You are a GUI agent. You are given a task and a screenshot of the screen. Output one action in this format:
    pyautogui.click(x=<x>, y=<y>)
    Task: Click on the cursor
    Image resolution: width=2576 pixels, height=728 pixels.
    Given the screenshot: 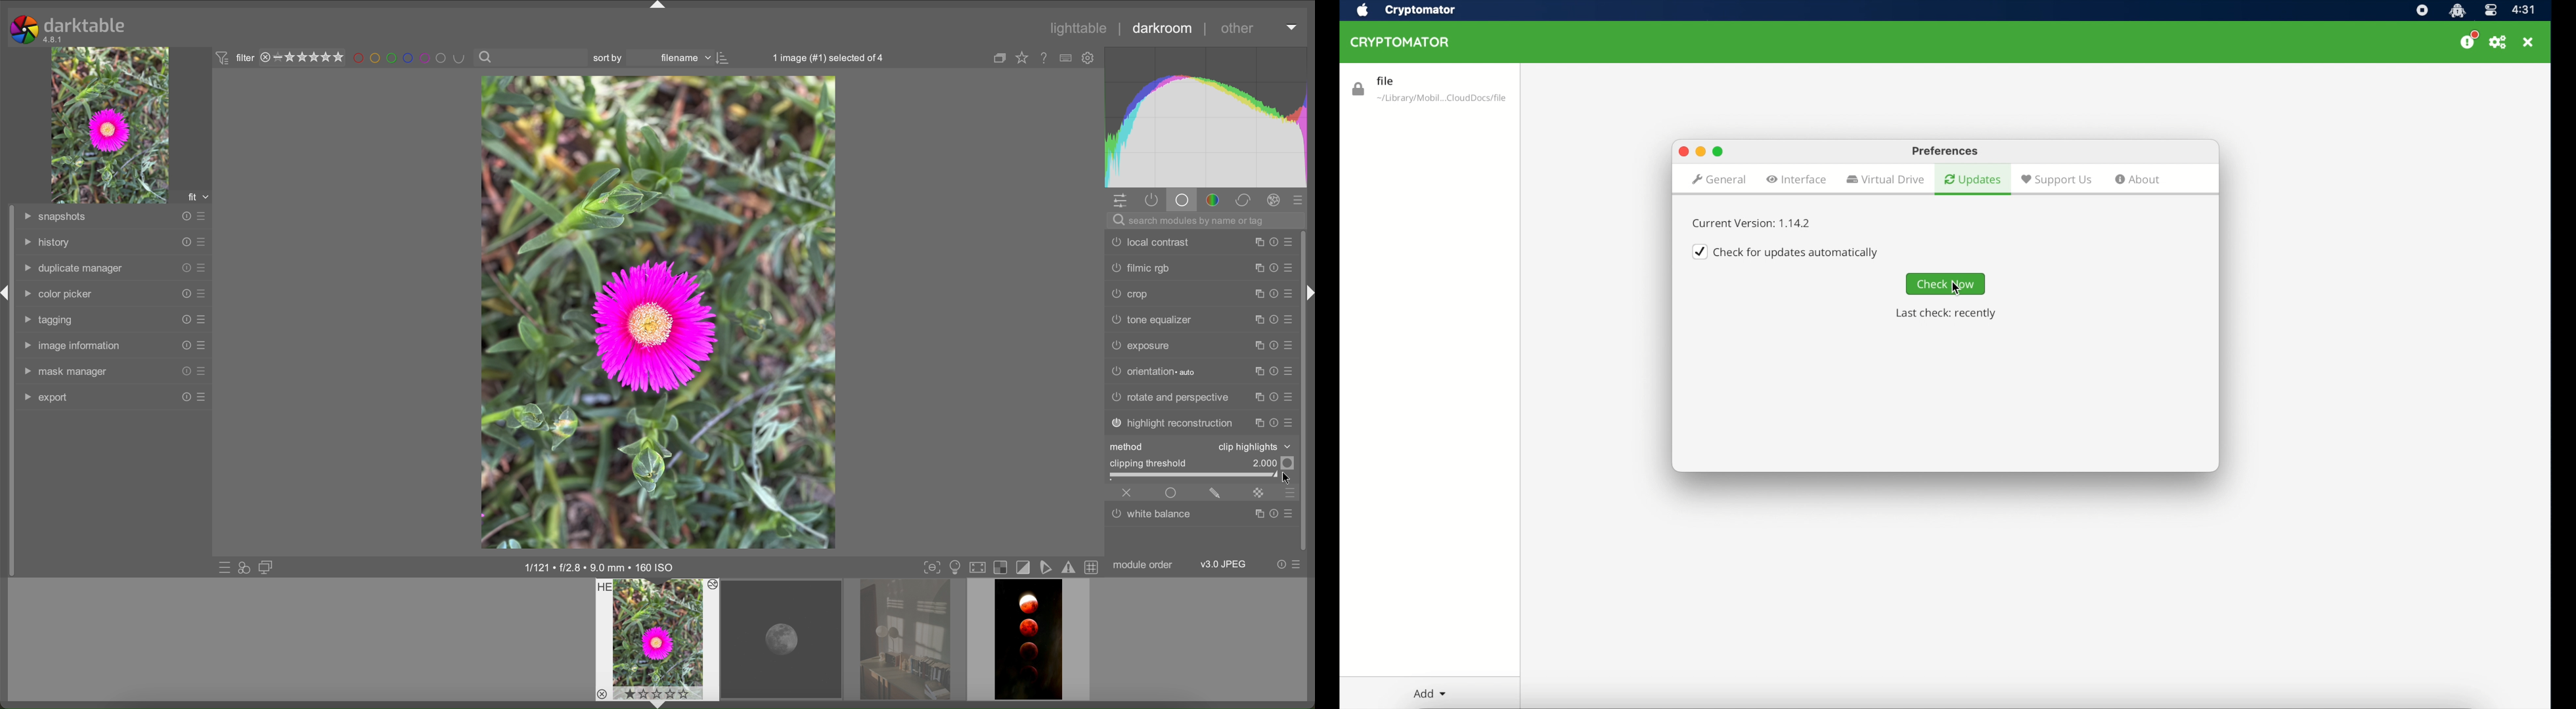 What is the action you would take?
    pyautogui.click(x=1961, y=288)
    